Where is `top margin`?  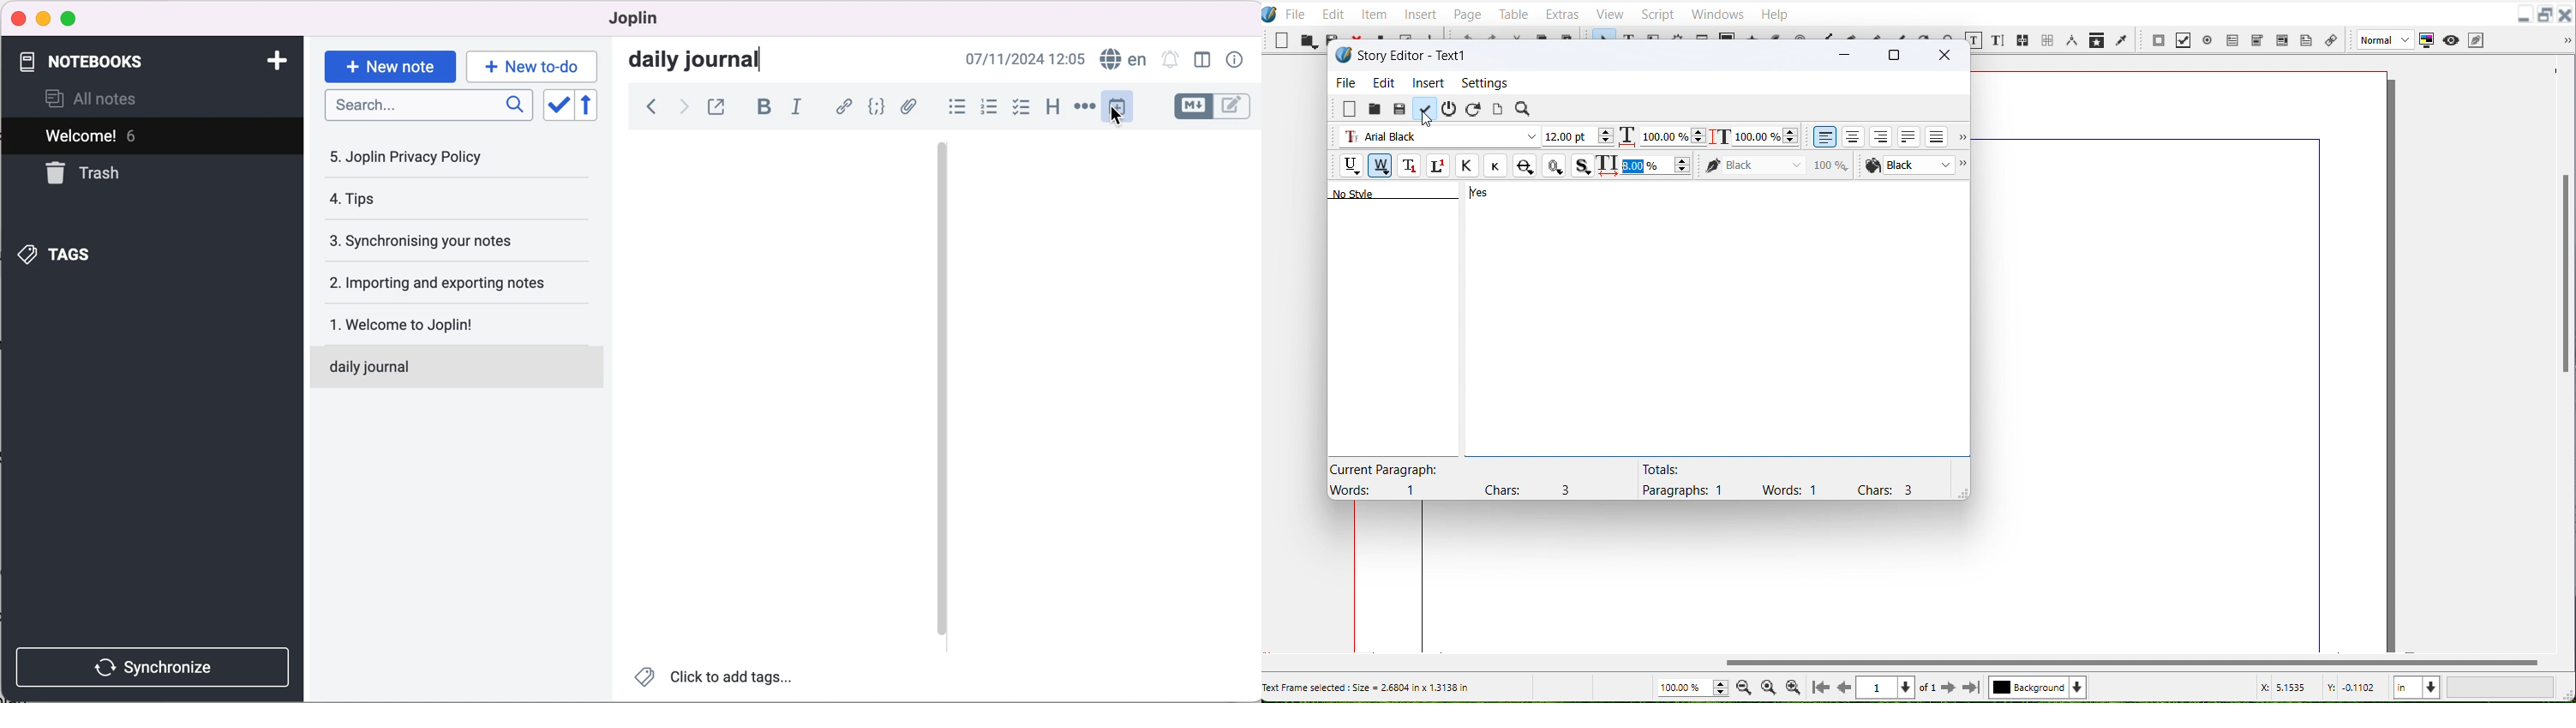 top margin is located at coordinates (2147, 140).